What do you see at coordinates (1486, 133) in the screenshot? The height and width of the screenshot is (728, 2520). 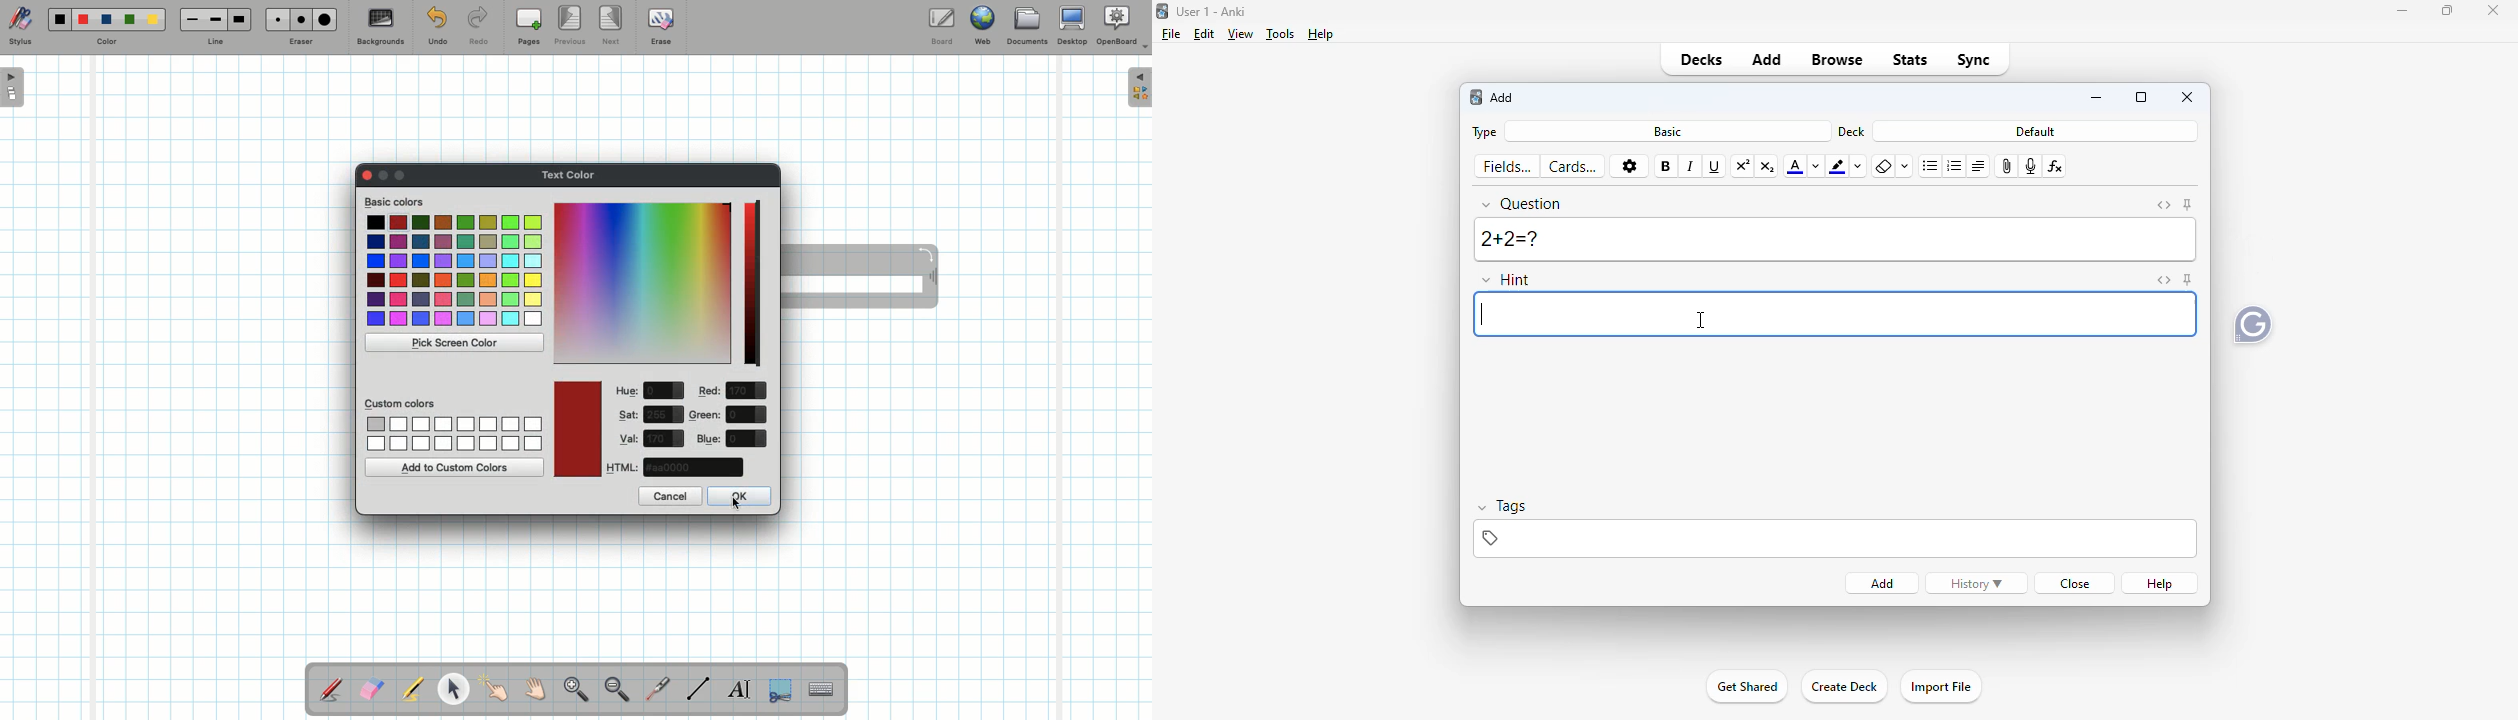 I see `type` at bounding box center [1486, 133].